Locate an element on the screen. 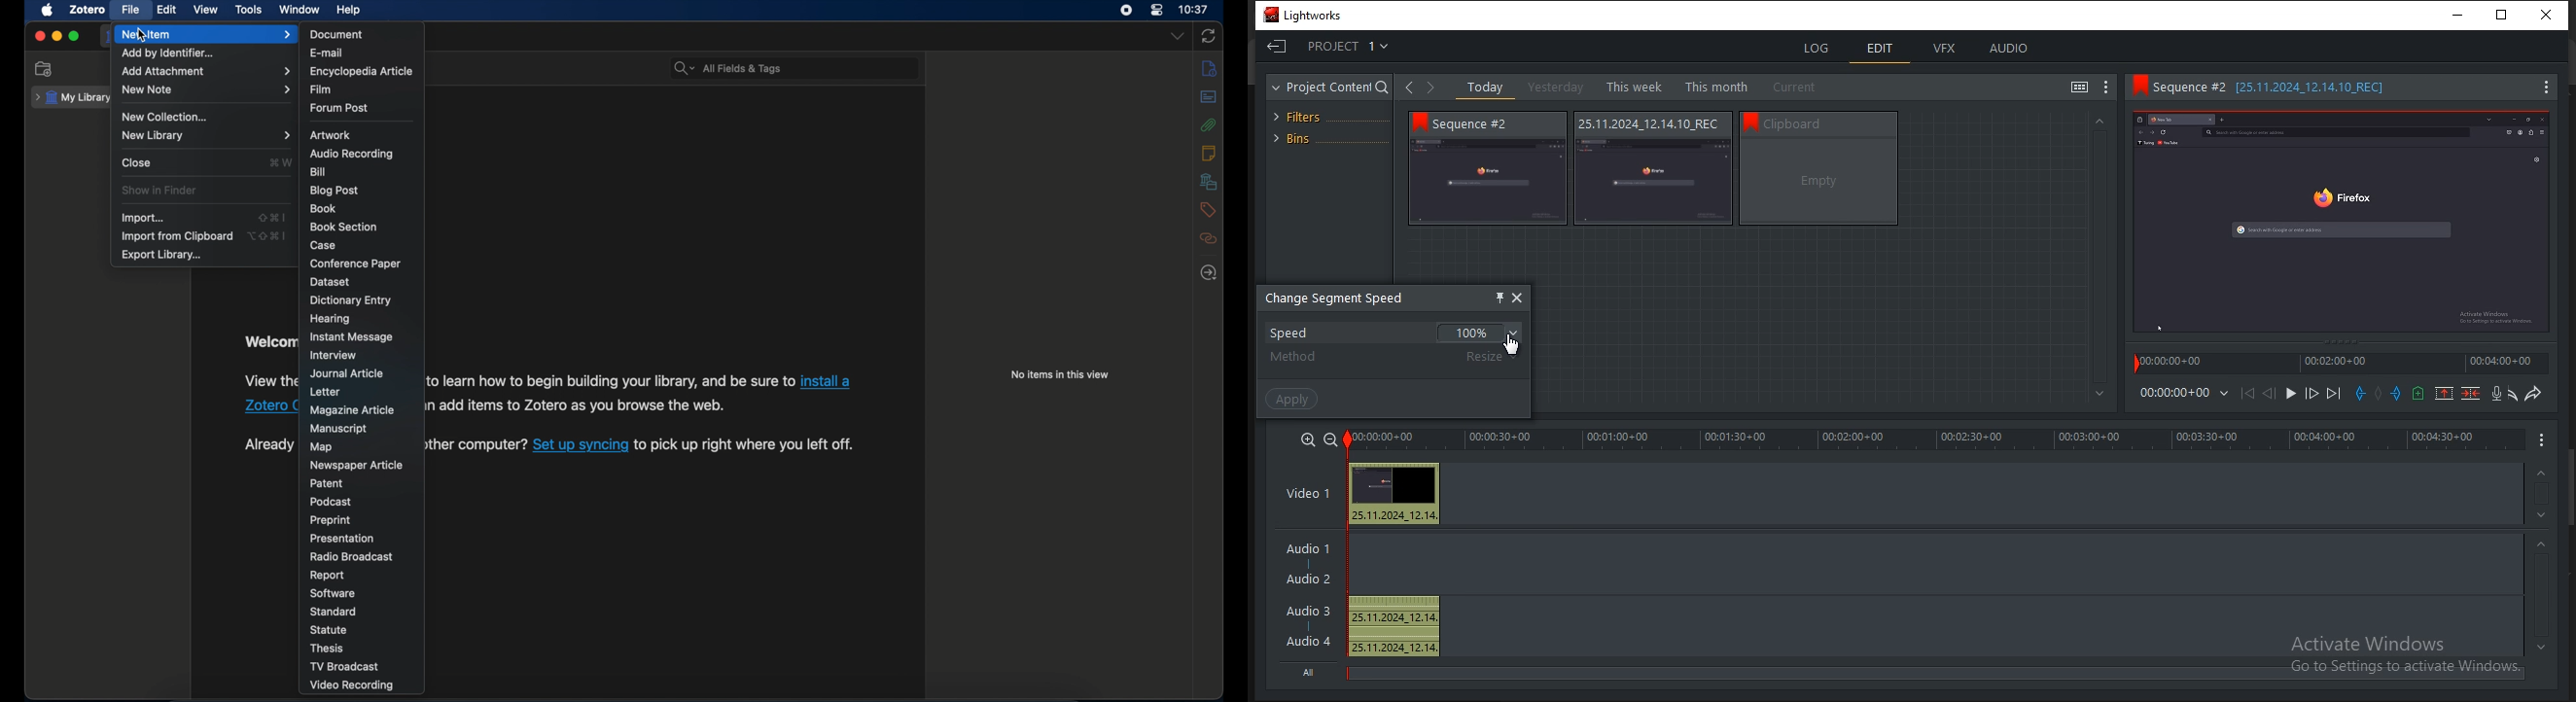 Image resolution: width=2576 pixels, height=728 pixels. cursor on New item is located at coordinates (142, 36).